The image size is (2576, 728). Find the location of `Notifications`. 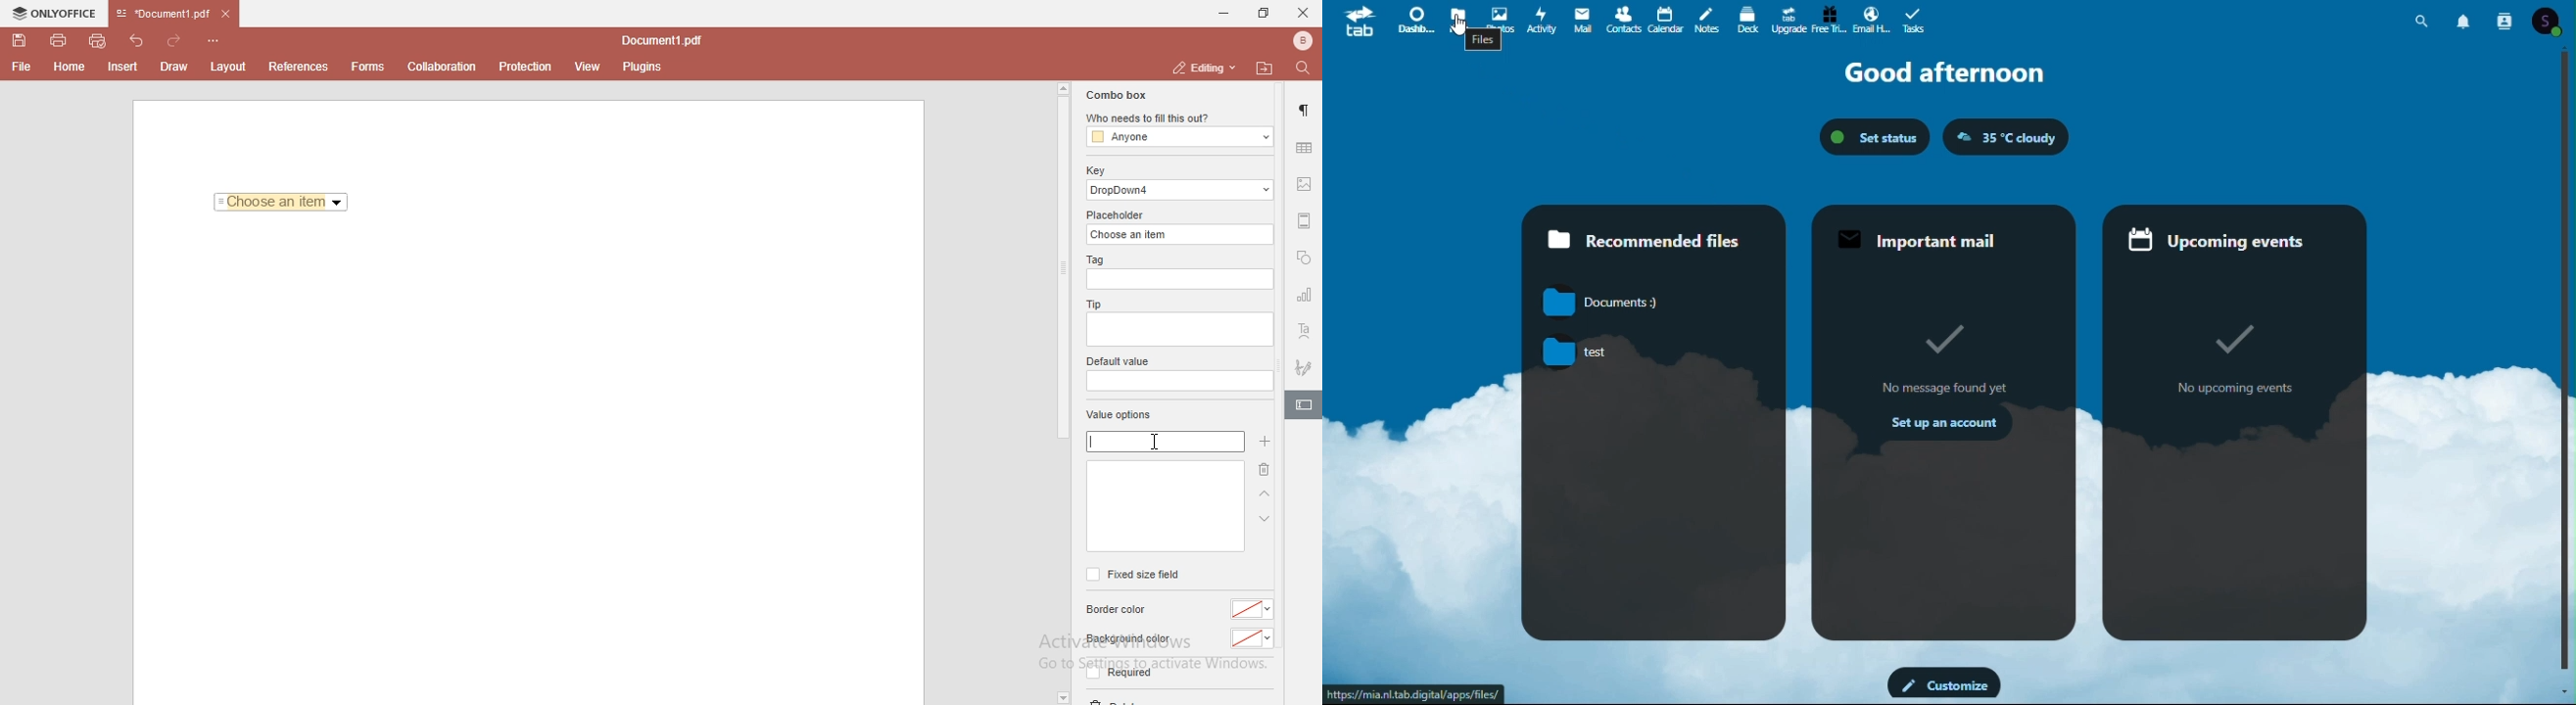

Notifications is located at coordinates (2465, 19).